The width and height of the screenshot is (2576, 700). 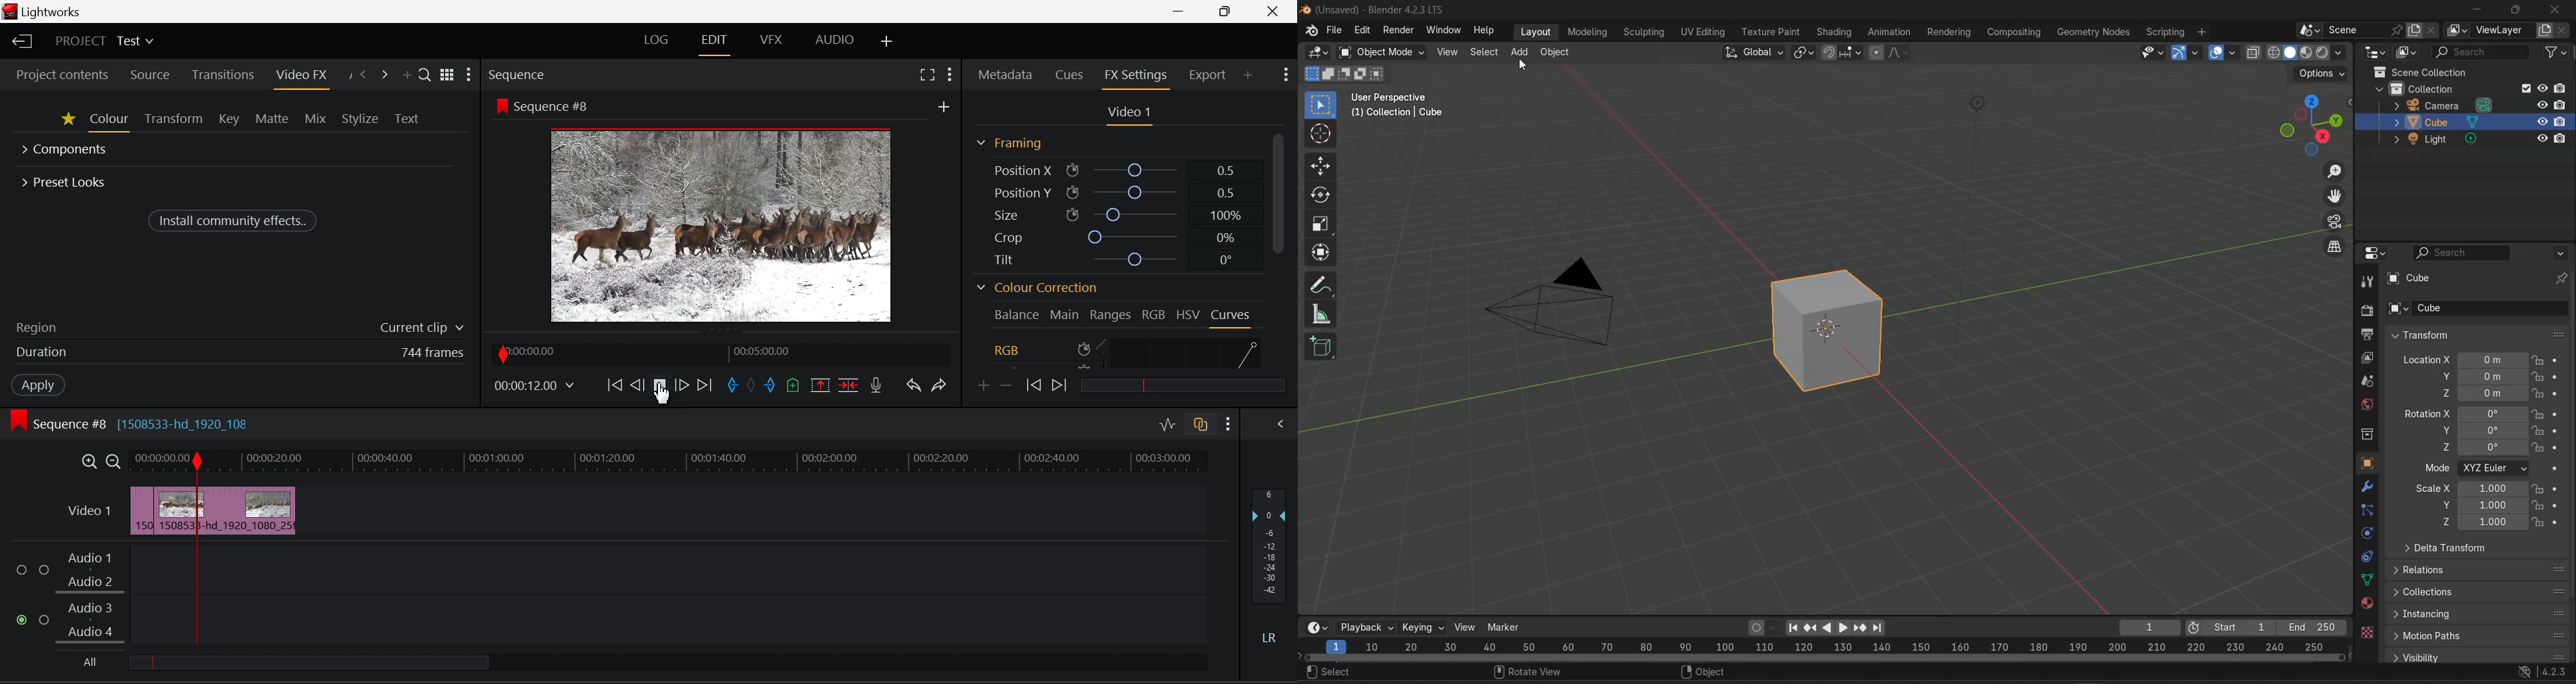 I want to click on LOG Layout, so click(x=656, y=41).